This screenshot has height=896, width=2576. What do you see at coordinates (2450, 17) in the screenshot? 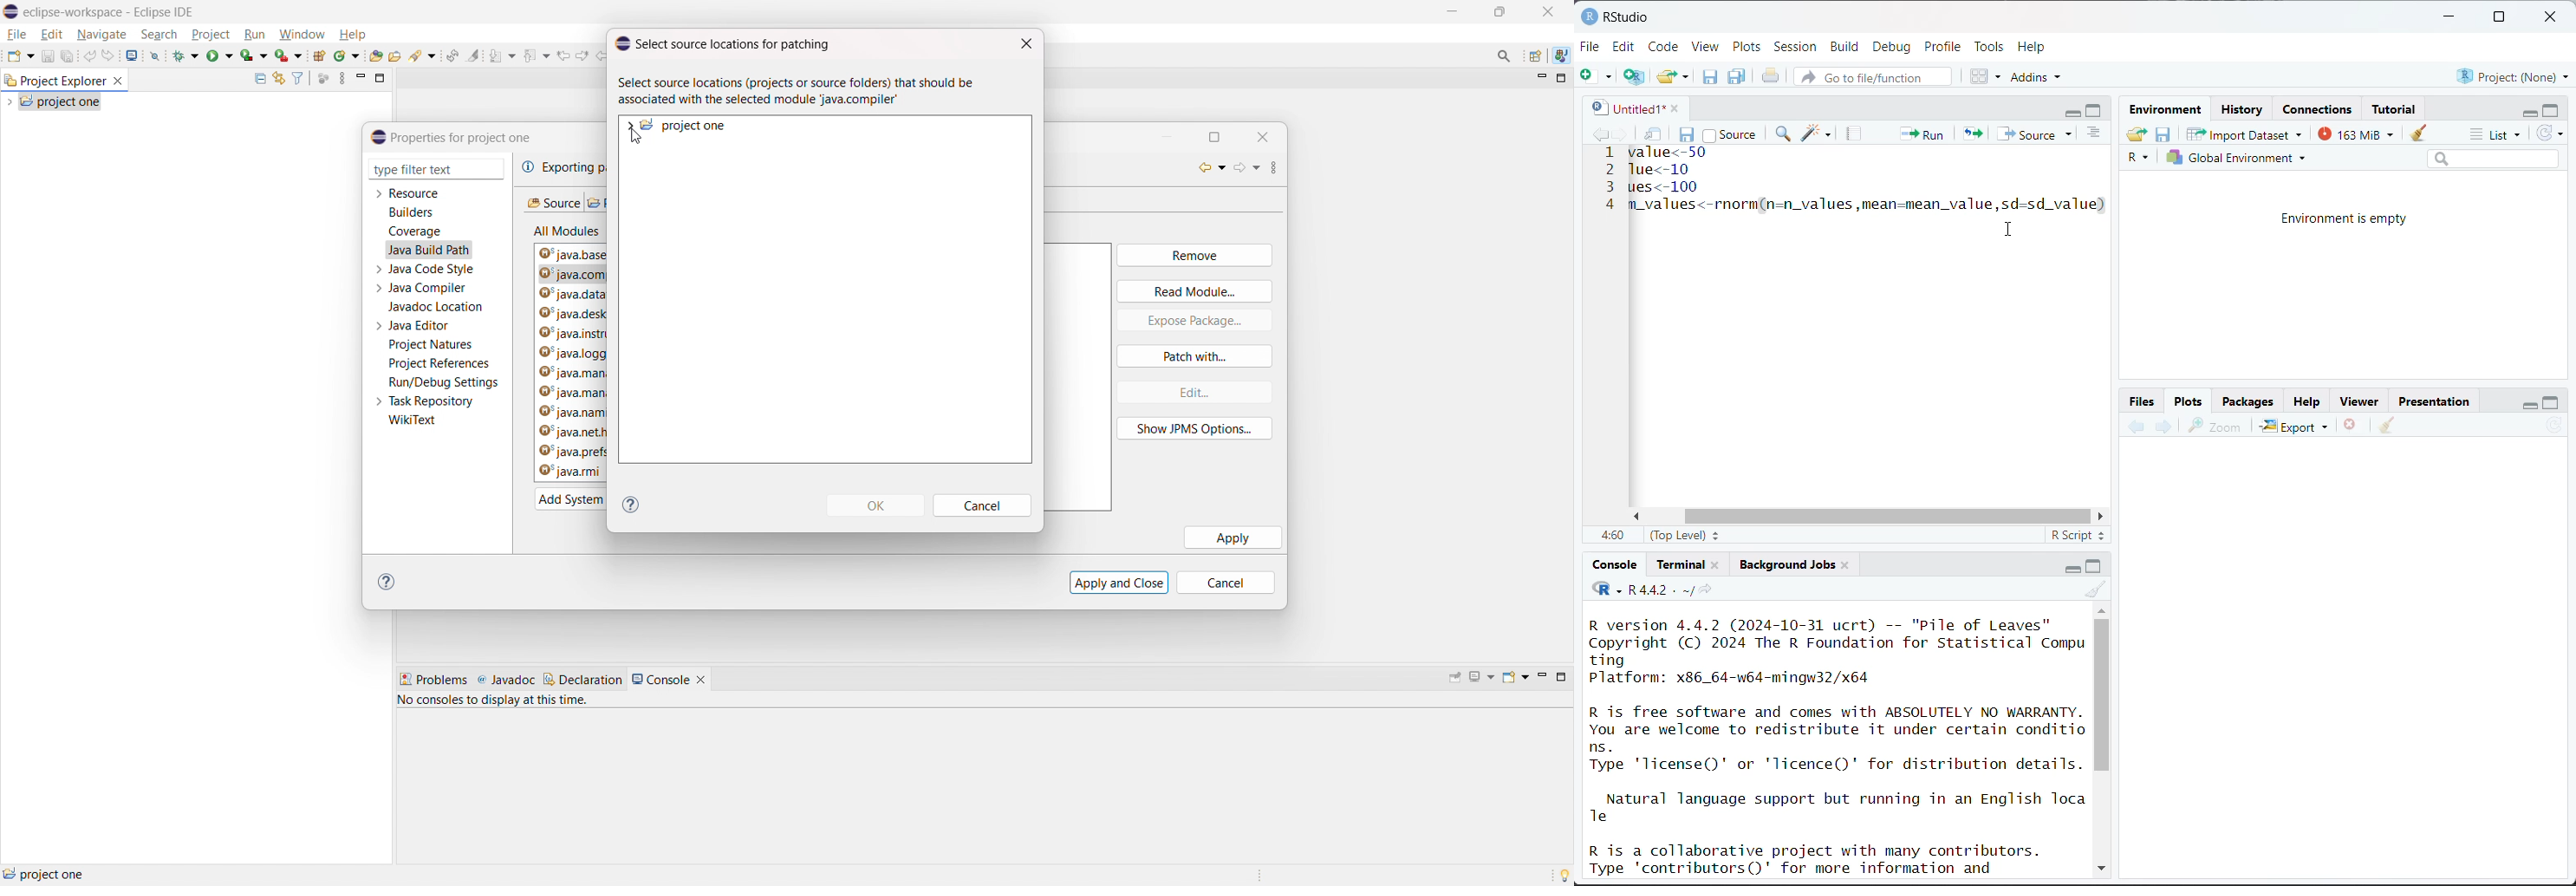
I see `minimize` at bounding box center [2450, 17].